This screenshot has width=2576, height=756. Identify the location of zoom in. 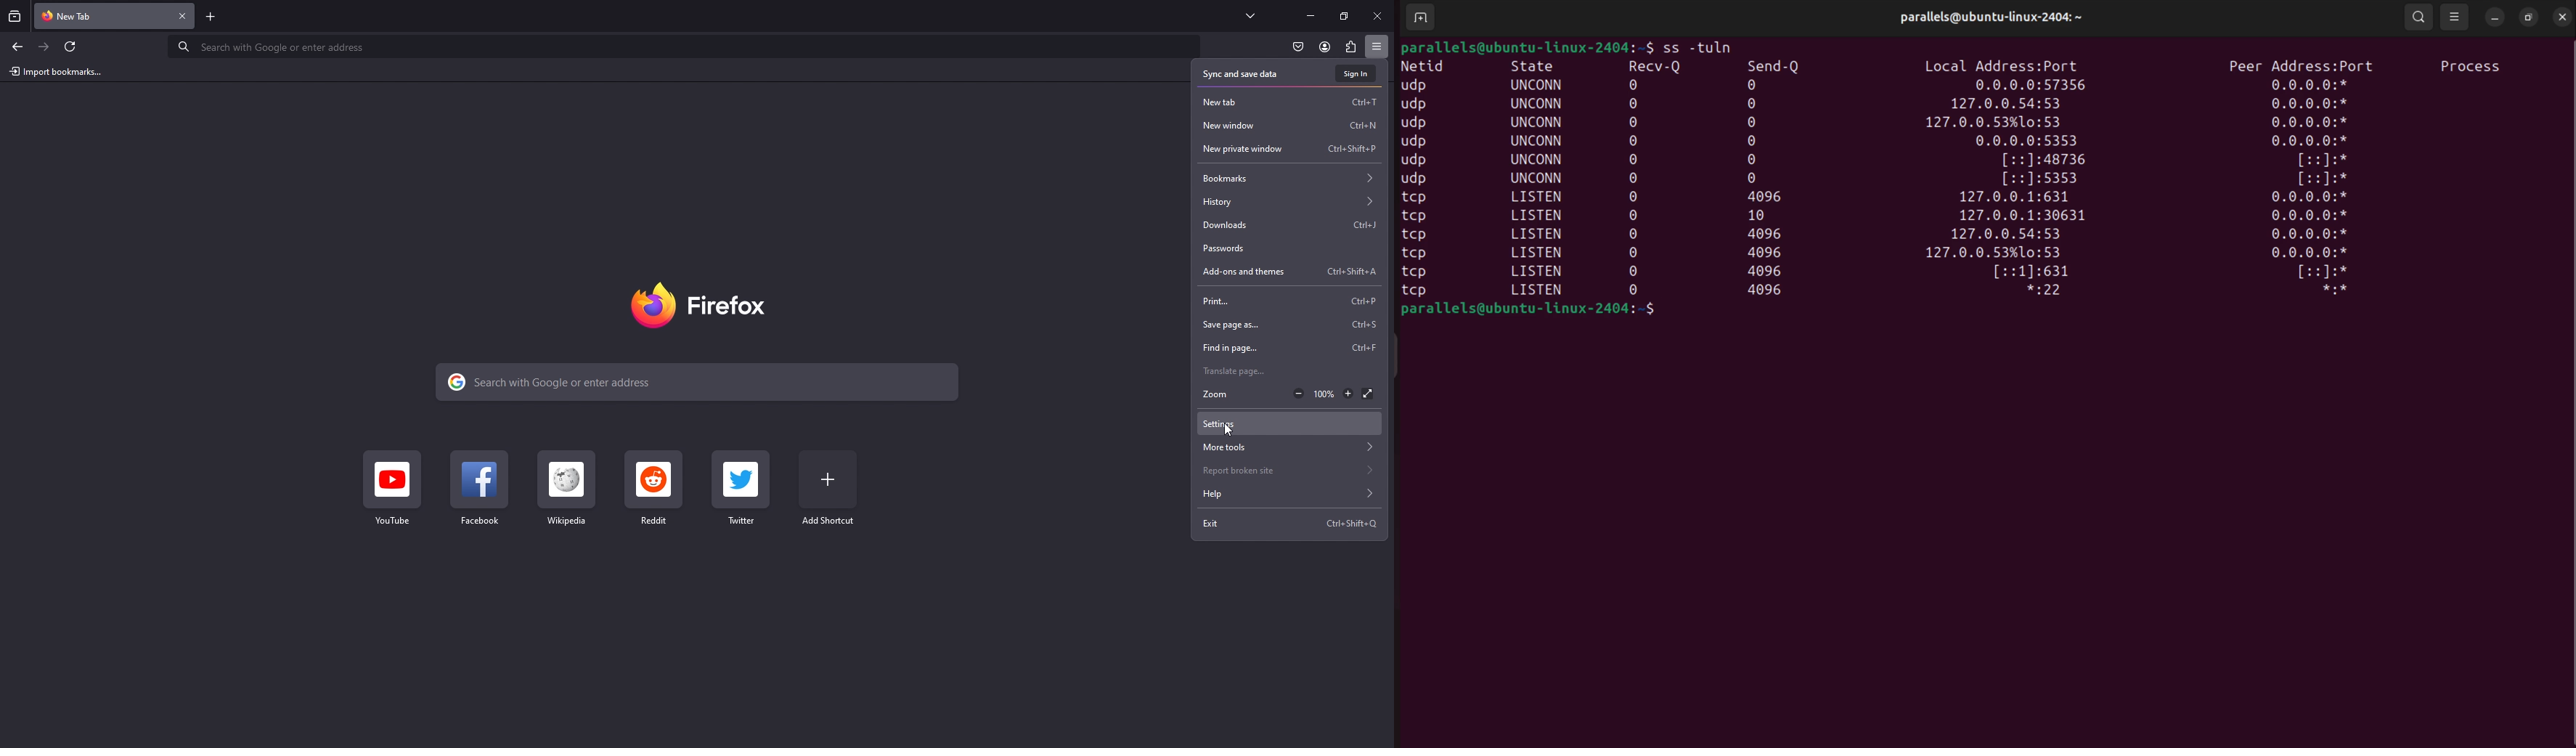
(1348, 393).